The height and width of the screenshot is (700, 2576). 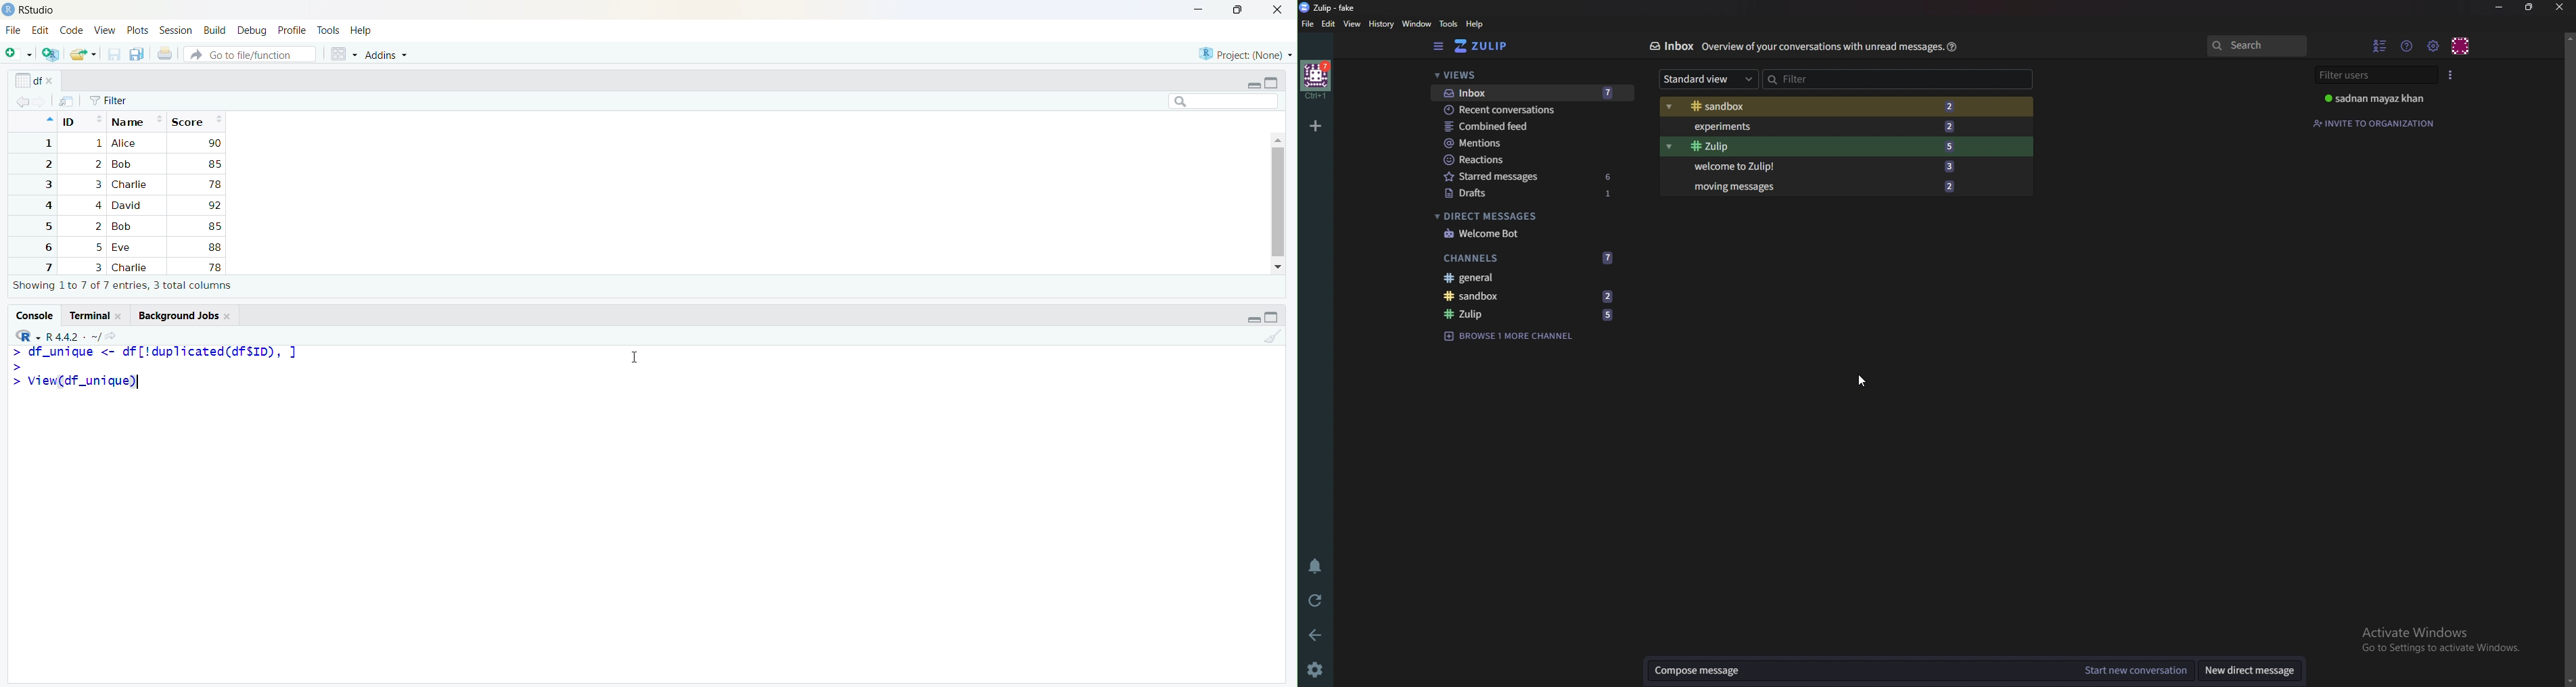 What do you see at coordinates (214, 164) in the screenshot?
I see `85` at bounding box center [214, 164].